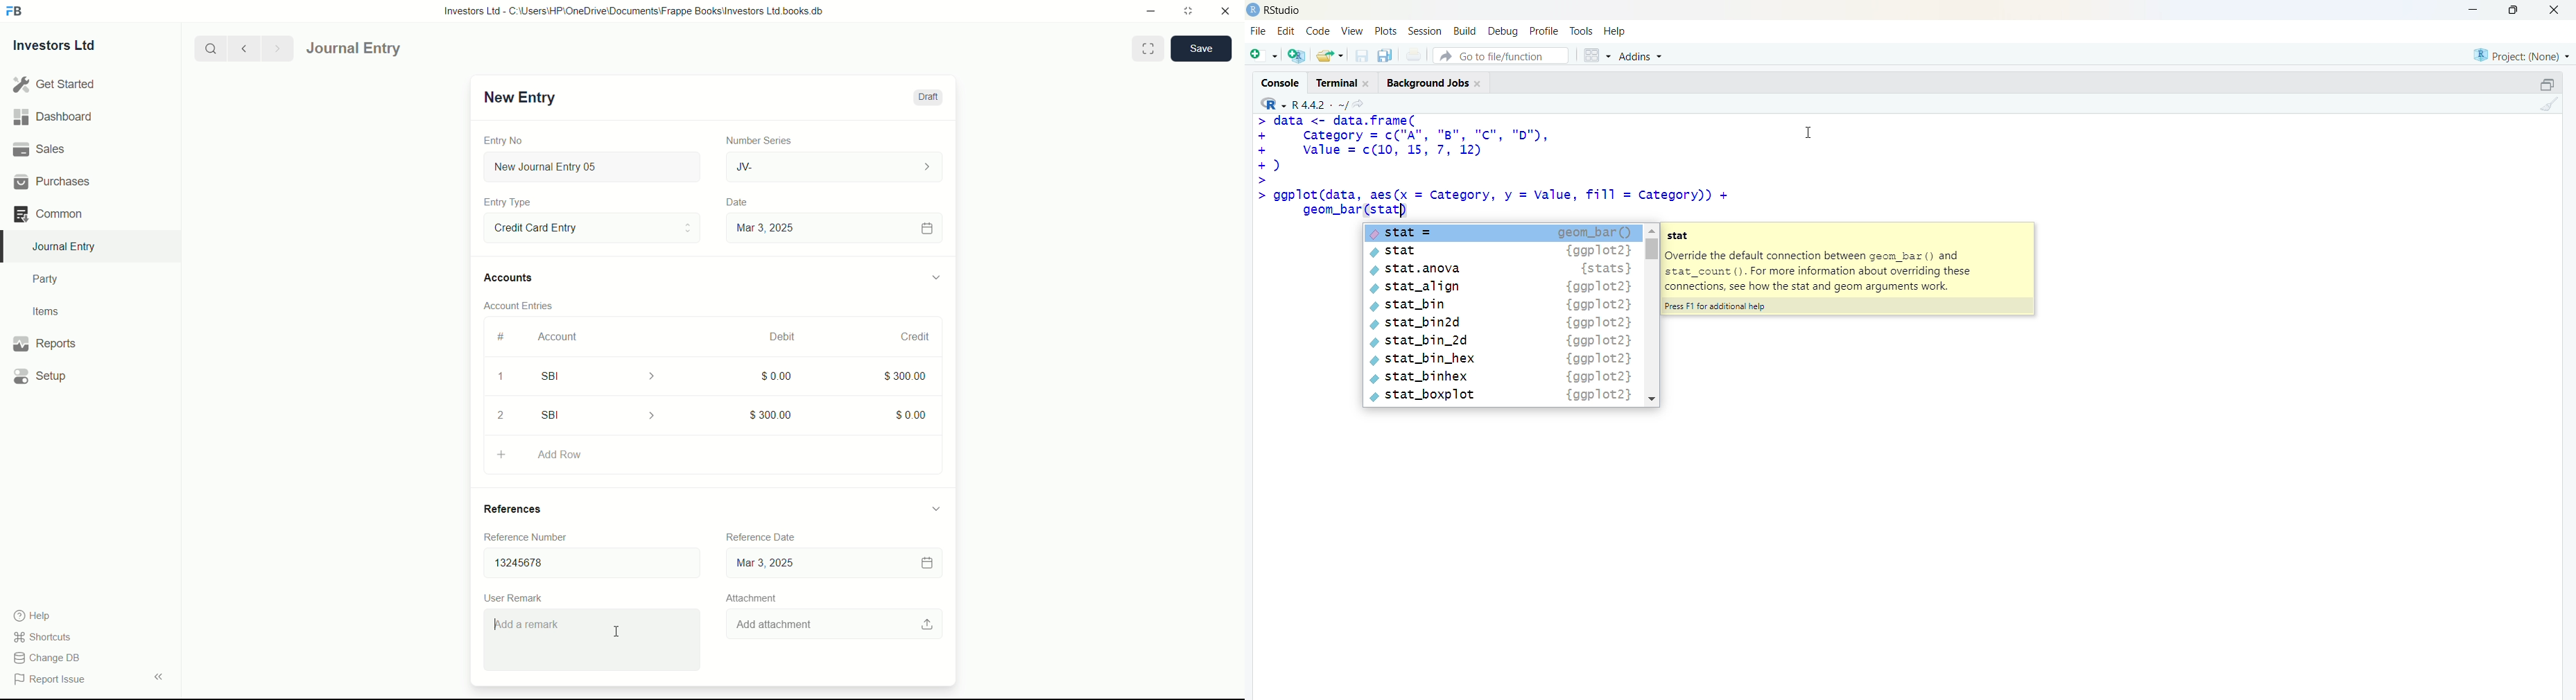  Describe the element at coordinates (1464, 31) in the screenshot. I see `build` at that location.